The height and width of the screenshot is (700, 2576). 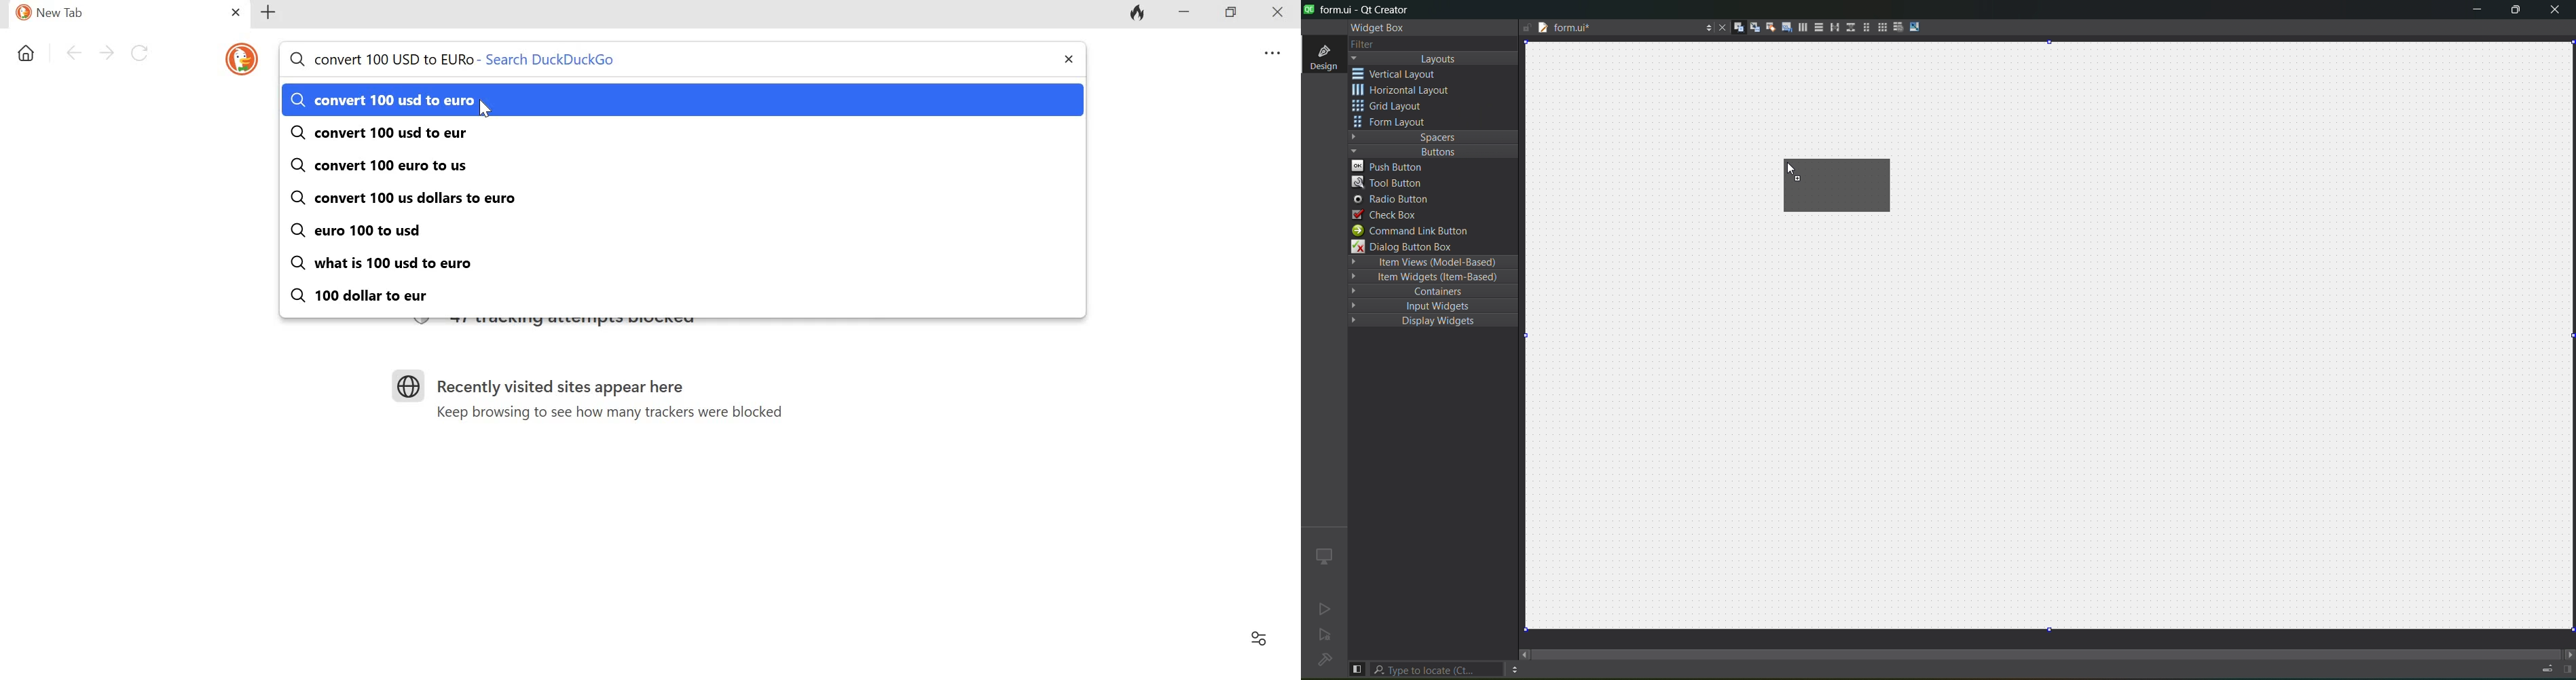 I want to click on move left, so click(x=1525, y=654).